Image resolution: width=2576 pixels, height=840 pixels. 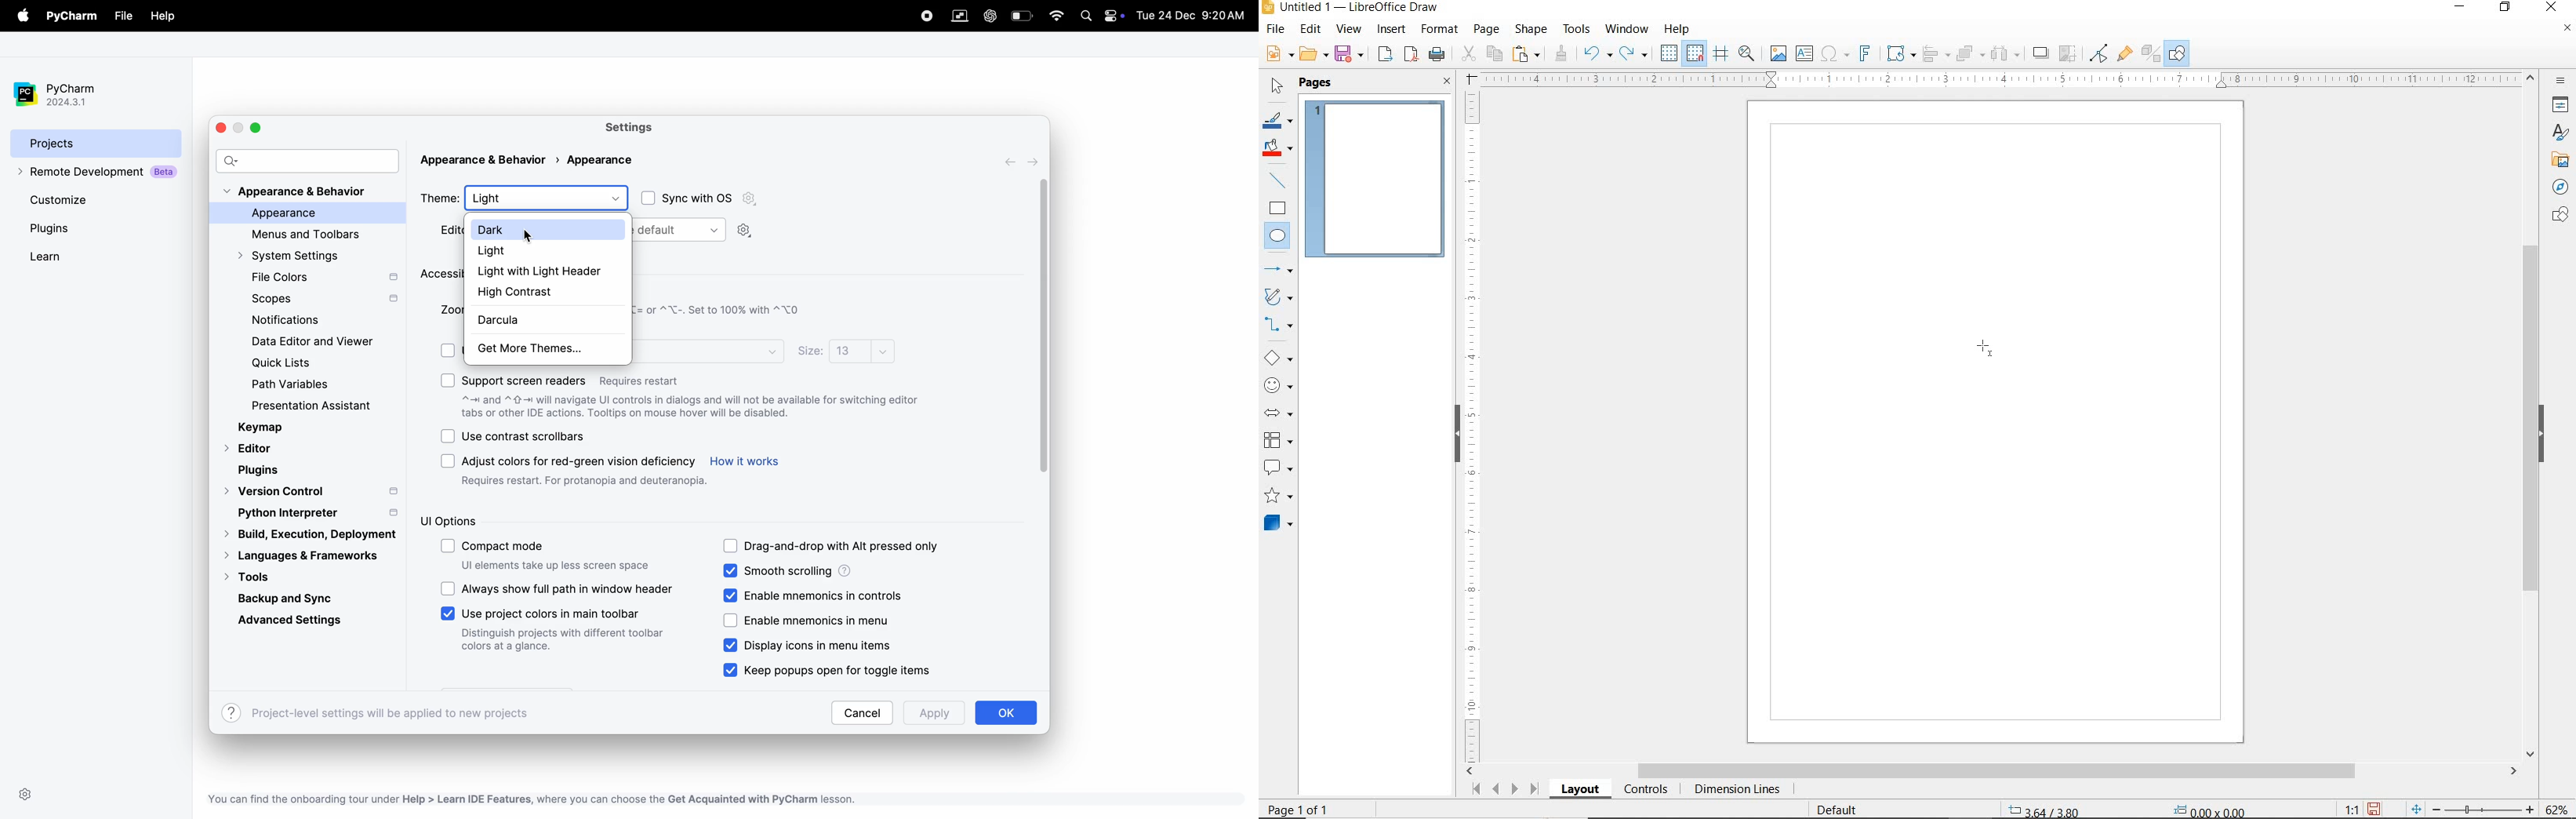 What do you see at coordinates (2563, 107) in the screenshot?
I see `PROPERTIES` at bounding box center [2563, 107].